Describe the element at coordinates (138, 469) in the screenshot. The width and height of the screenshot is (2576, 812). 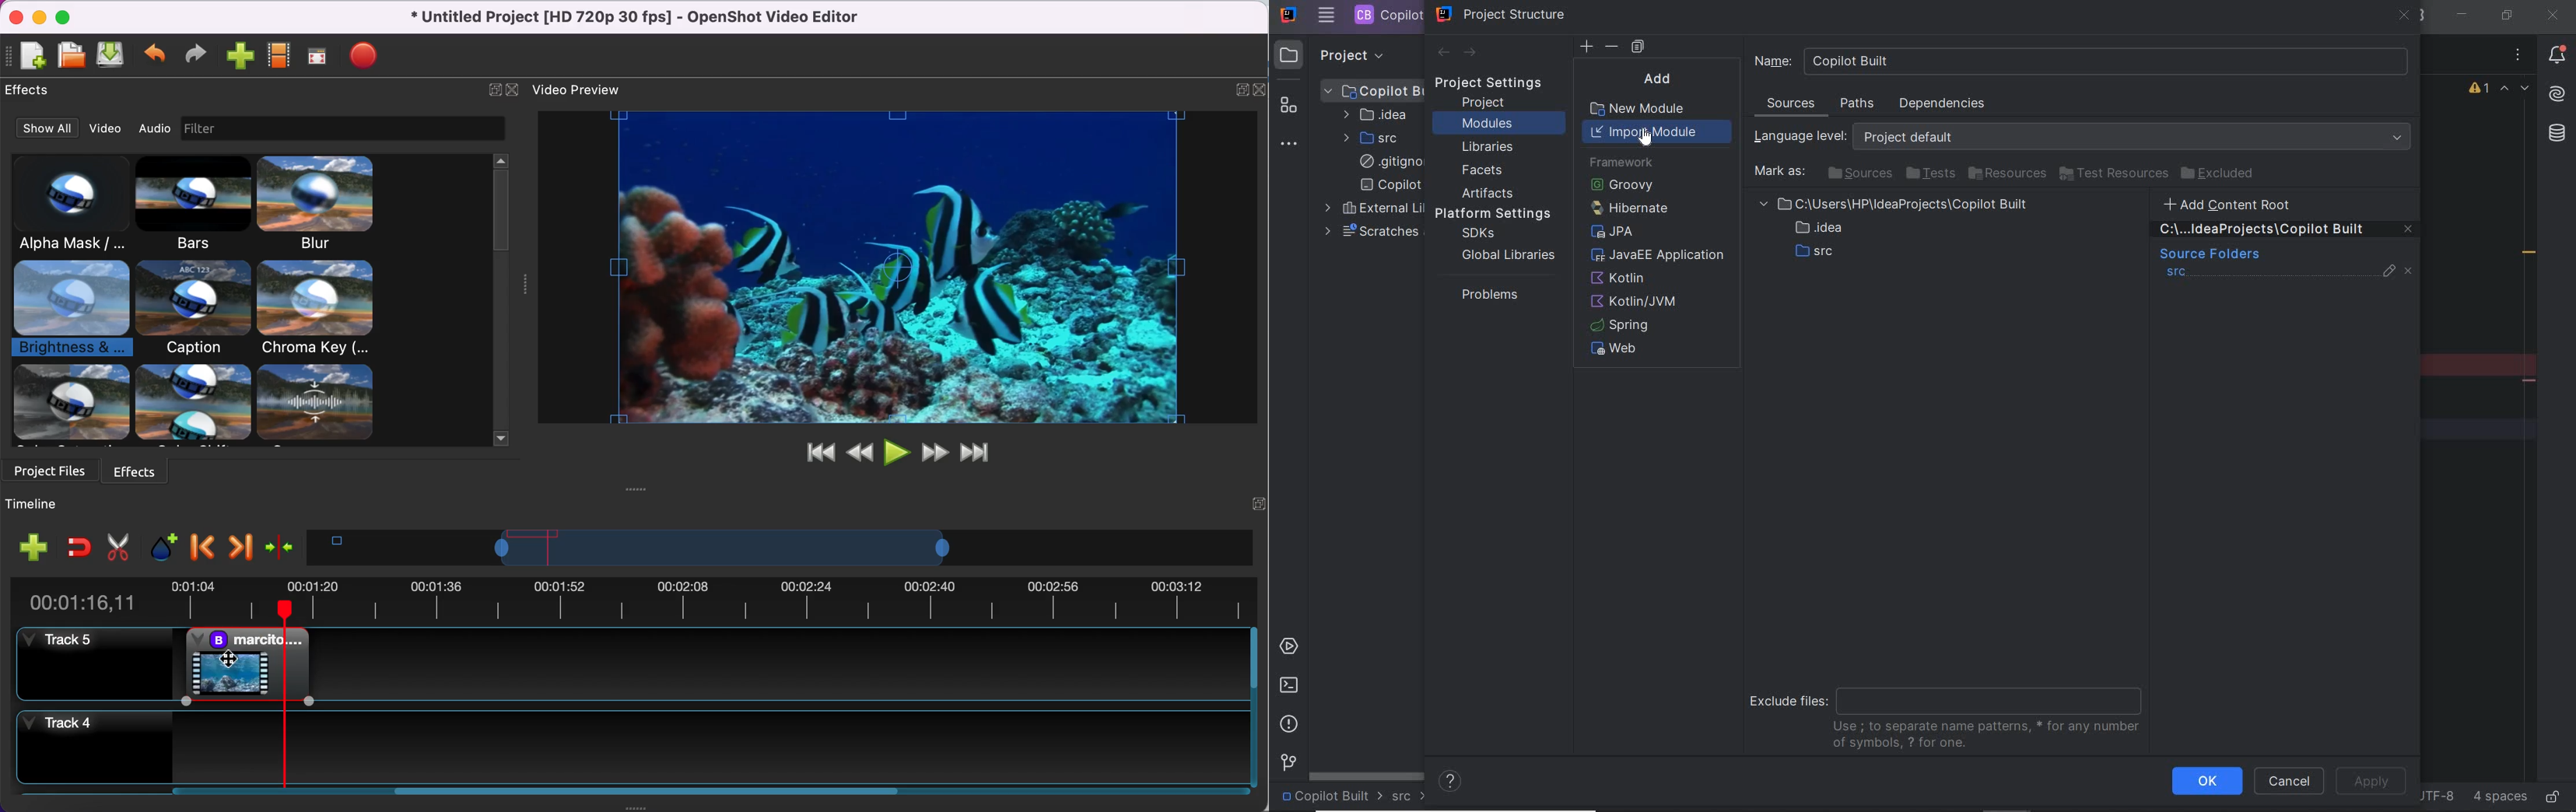
I see `effects` at that location.